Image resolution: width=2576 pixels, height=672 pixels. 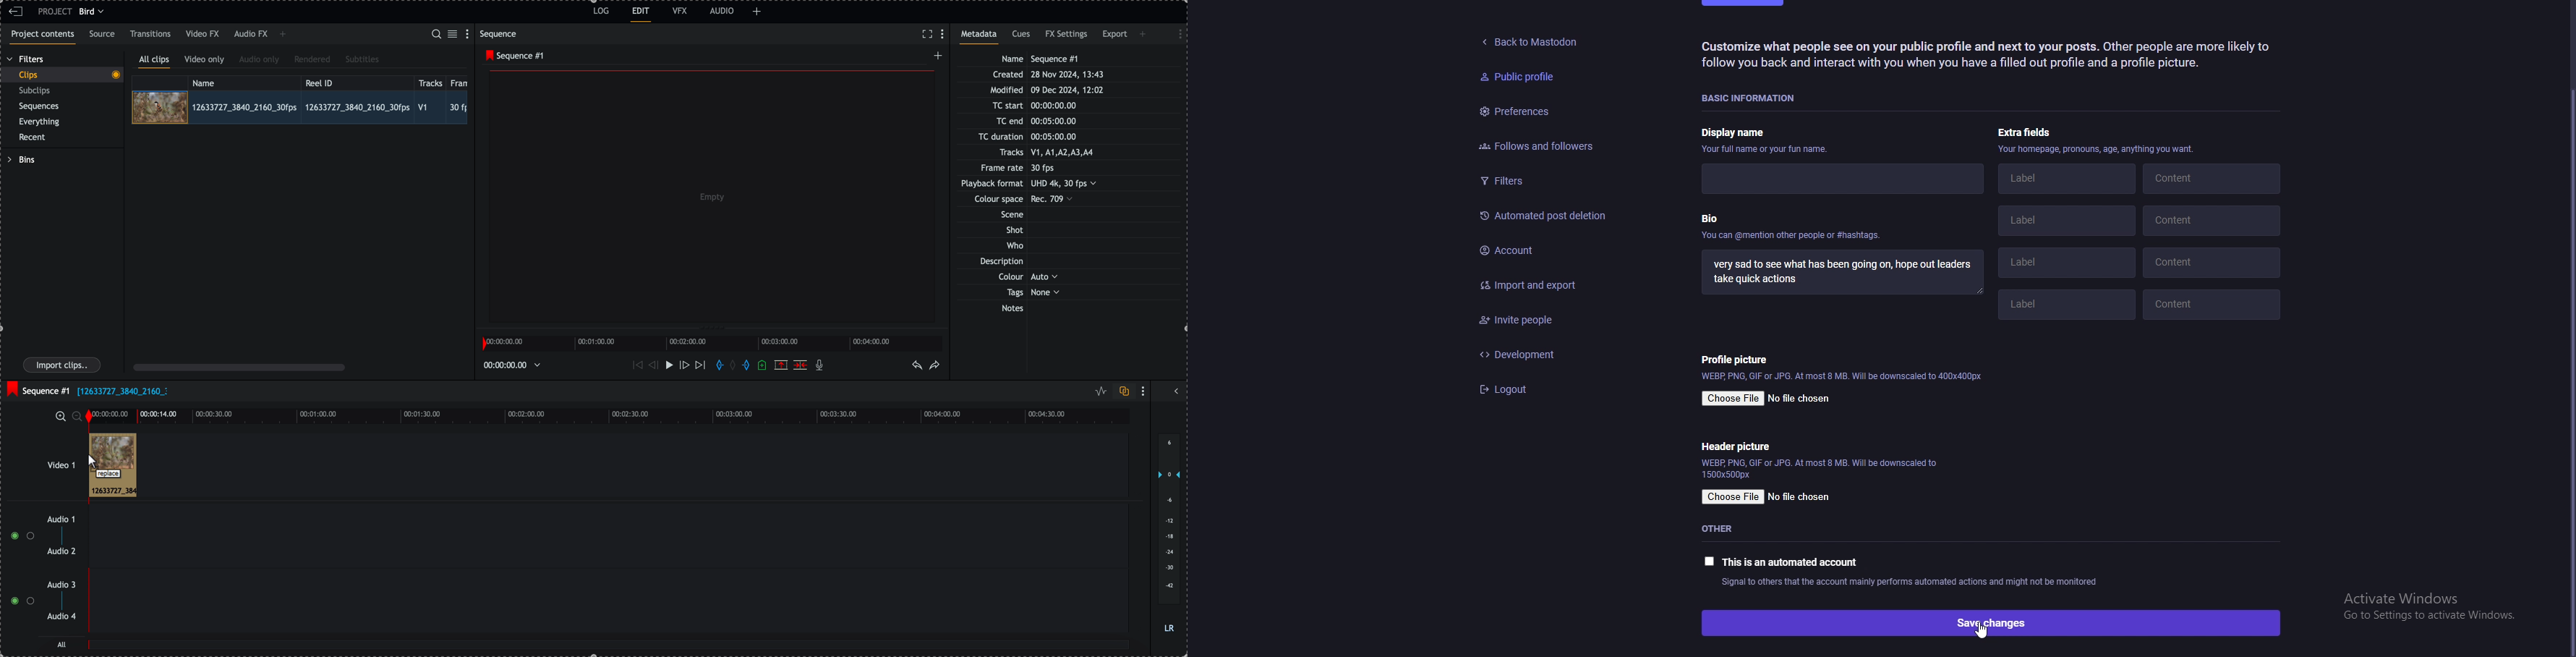 I want to click on video only, so click(x=207, y=61).